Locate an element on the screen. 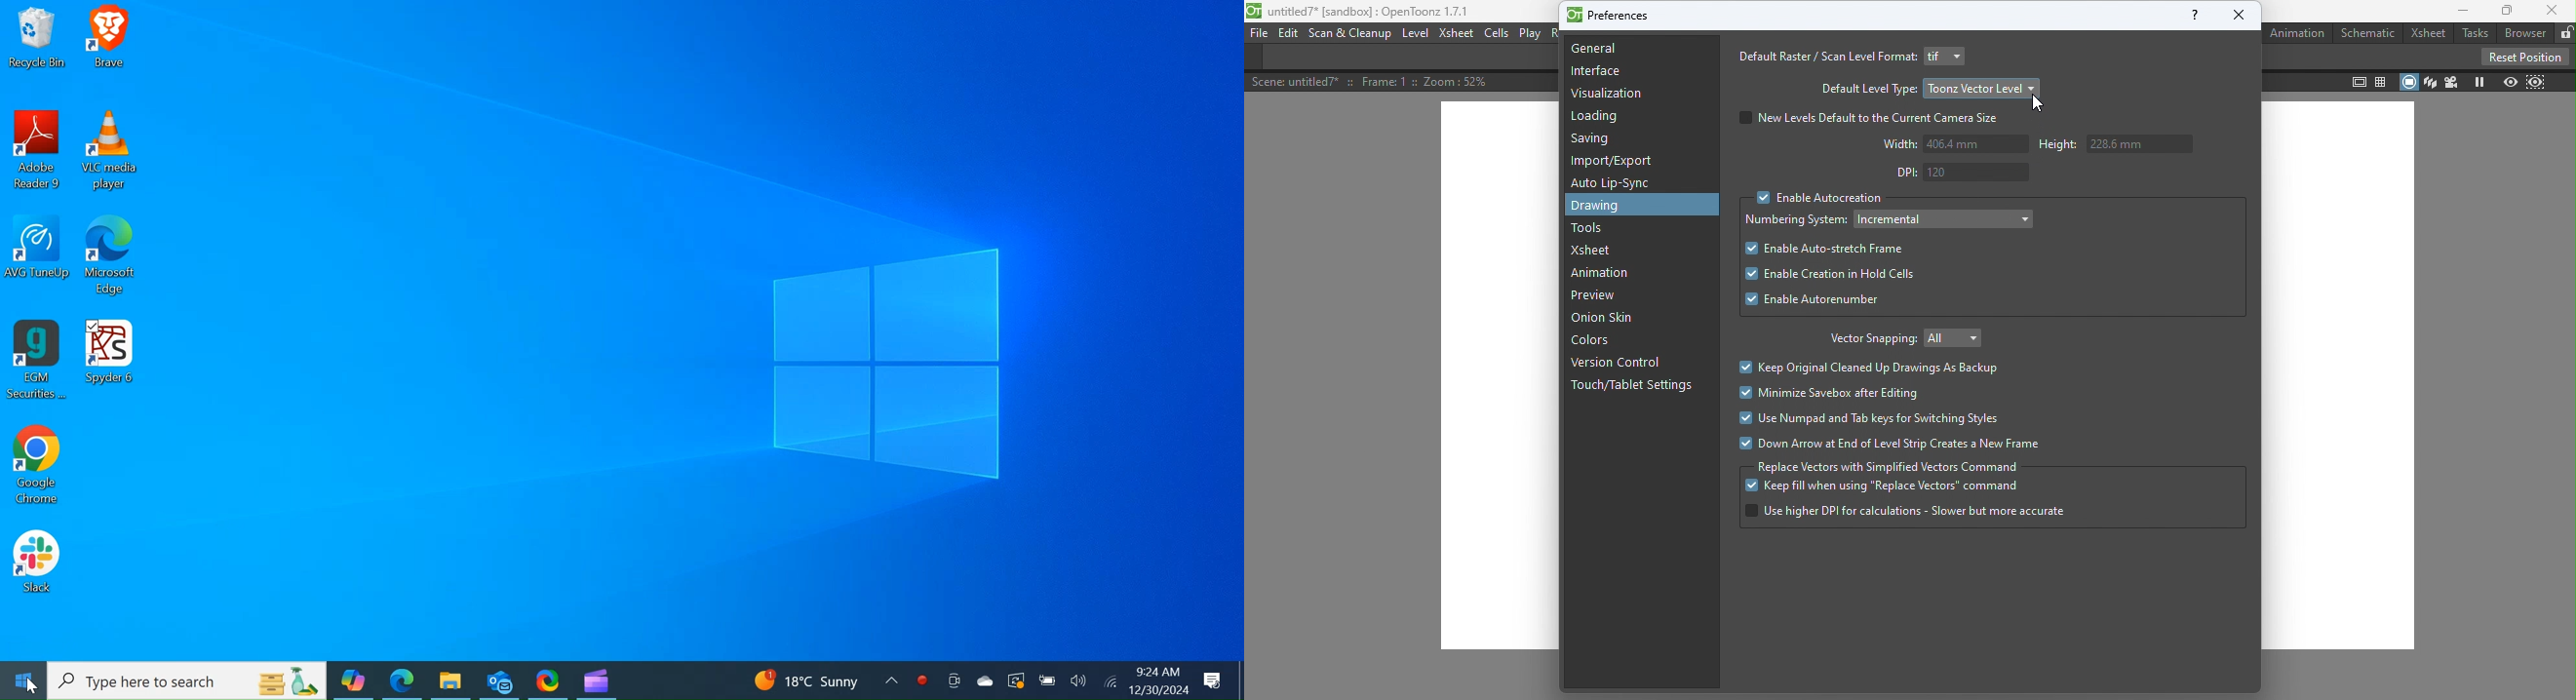 This screenshot has height=700, width=2576. Use higher DPI for calculation- slower but more accurate is located at coordinates (1904, 512).